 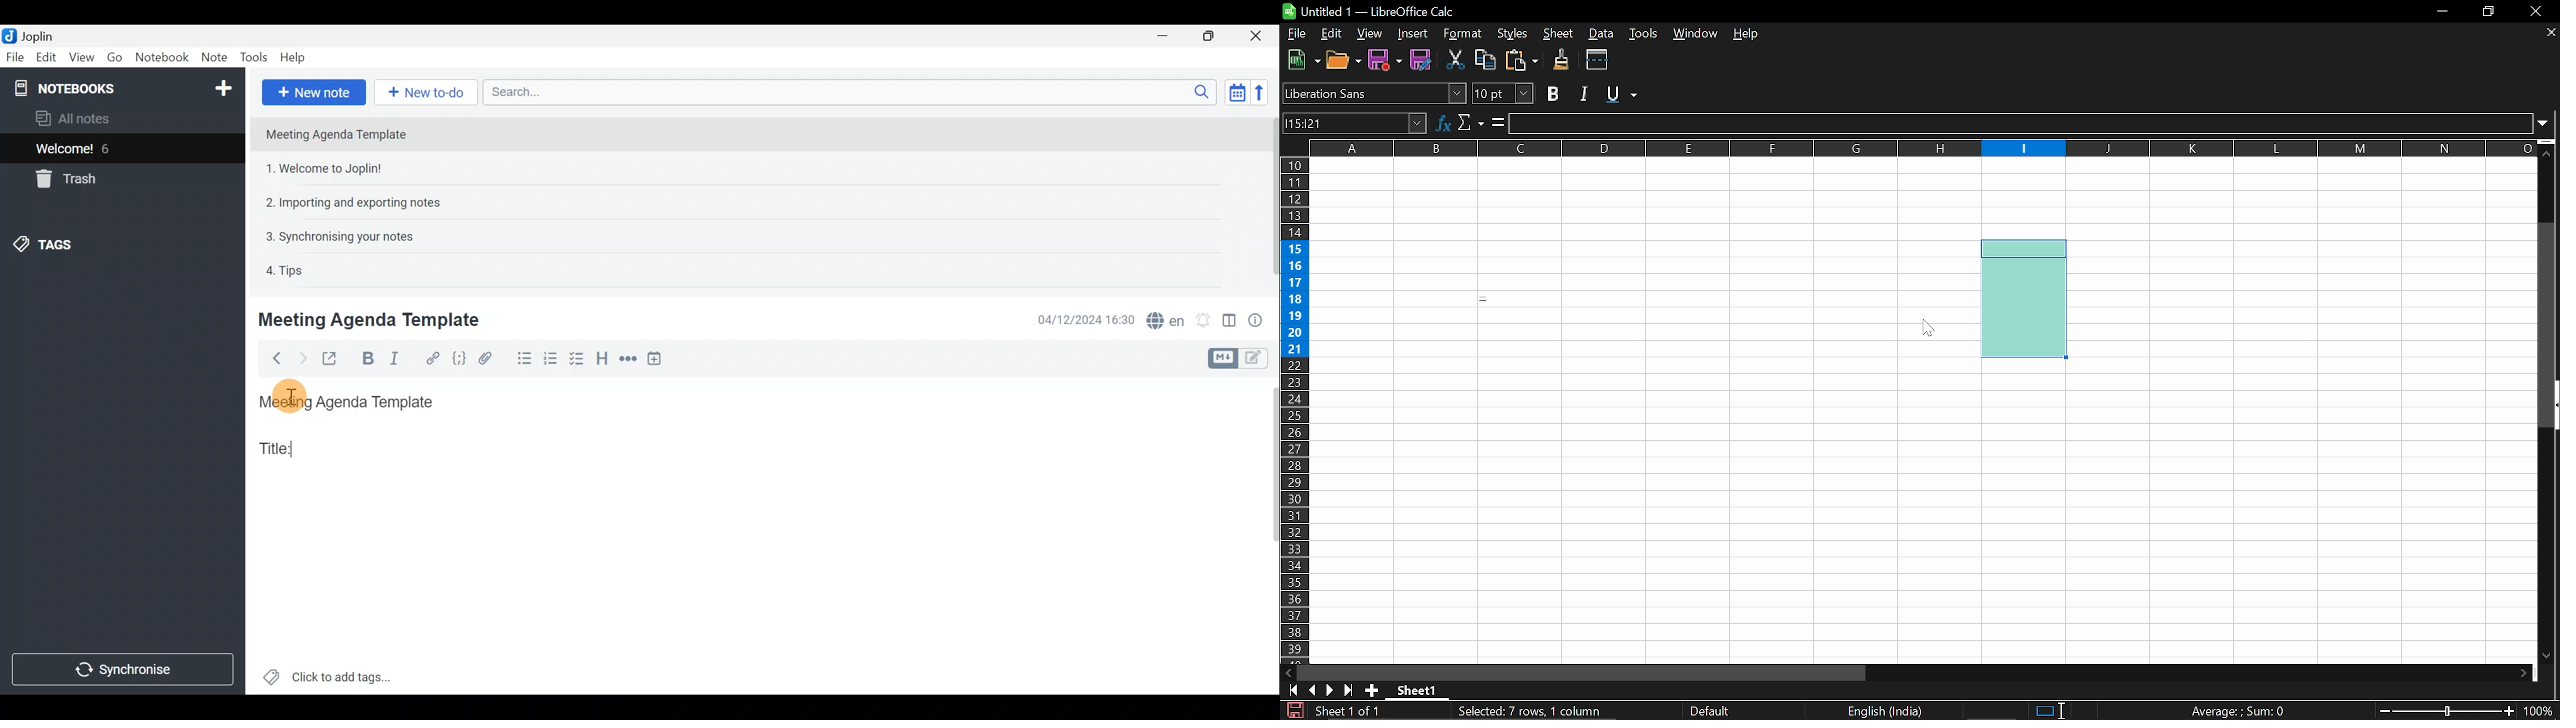 What do you see at coordinates (1354, 122) in the screenshot?
I see `Name box` at bounding box center [1354, 122].